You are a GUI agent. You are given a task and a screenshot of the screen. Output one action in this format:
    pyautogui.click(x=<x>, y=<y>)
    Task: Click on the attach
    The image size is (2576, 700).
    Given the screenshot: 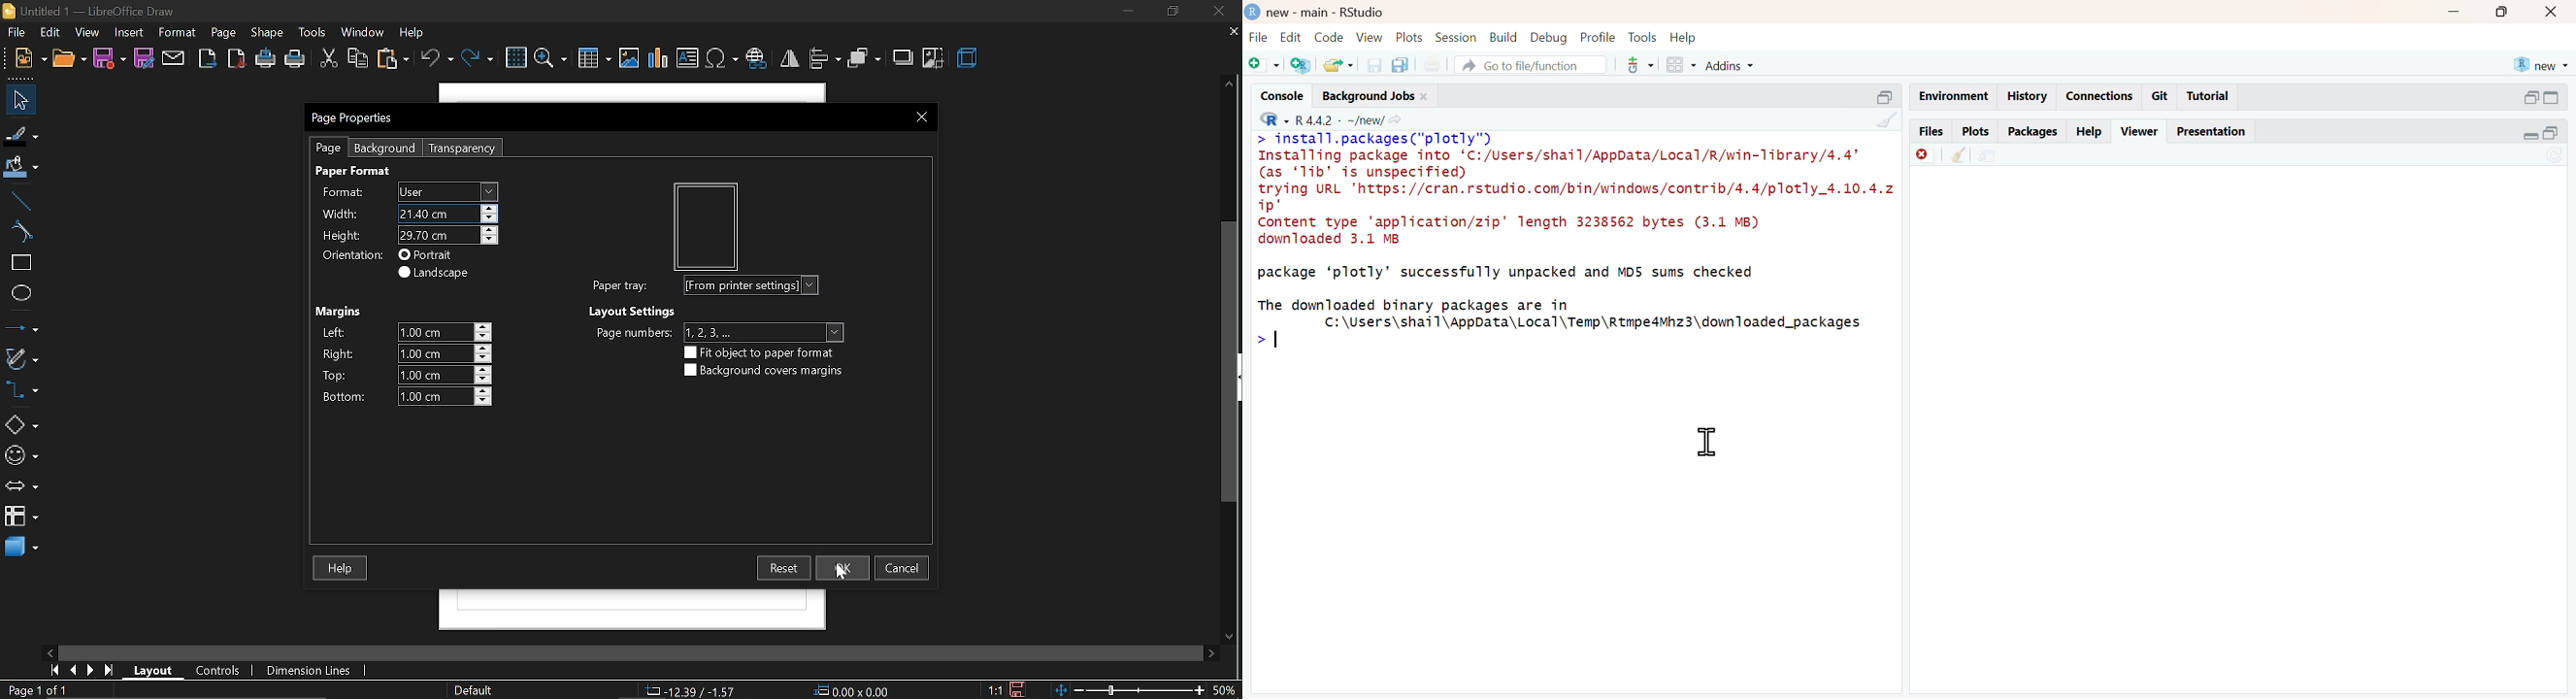 What is the action you would take?
    pyautogui.click(x=176, y=58)
    